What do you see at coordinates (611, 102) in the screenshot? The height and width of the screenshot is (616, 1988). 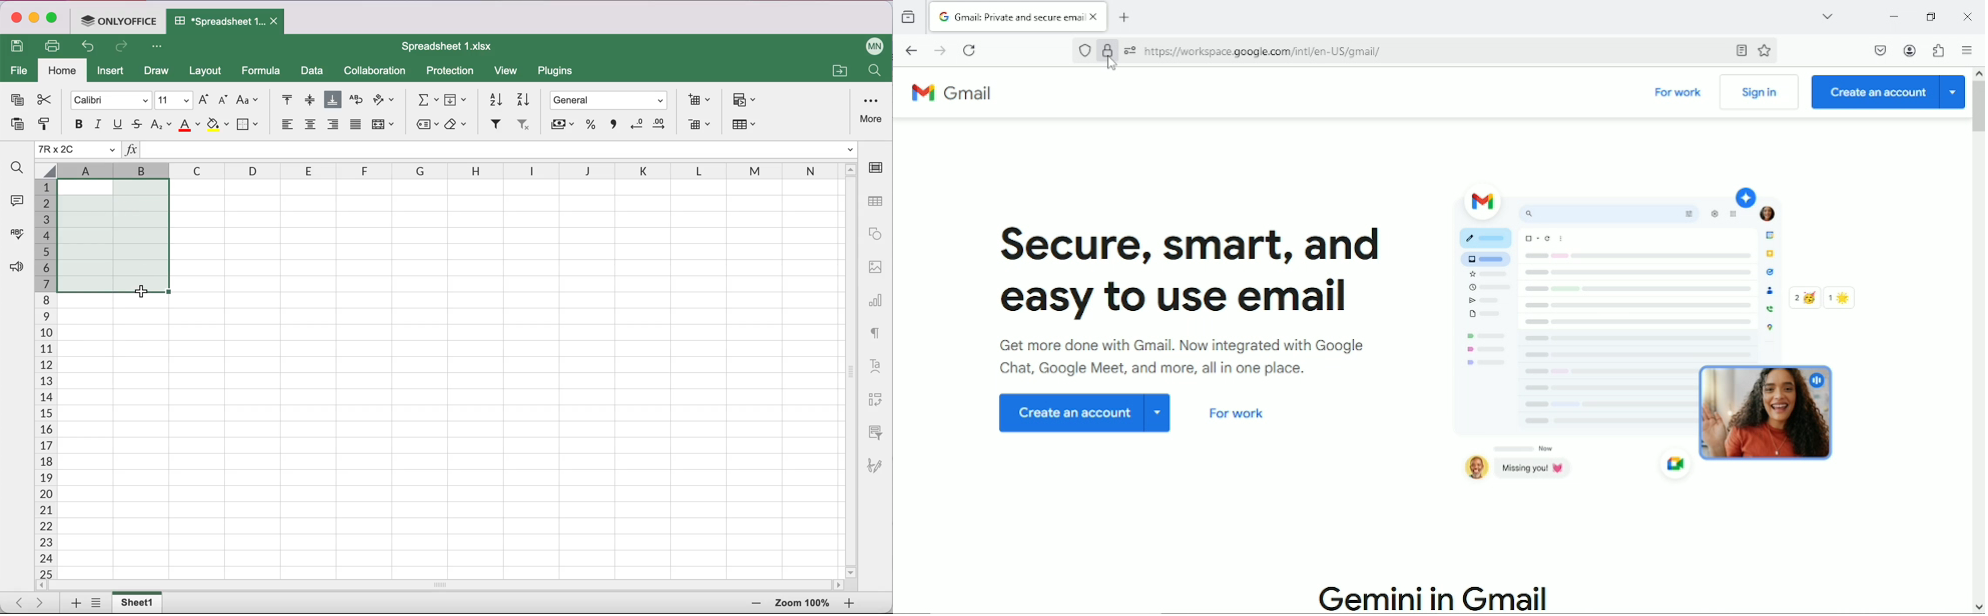 I see `Format type general` at bounding box center [611, 102].